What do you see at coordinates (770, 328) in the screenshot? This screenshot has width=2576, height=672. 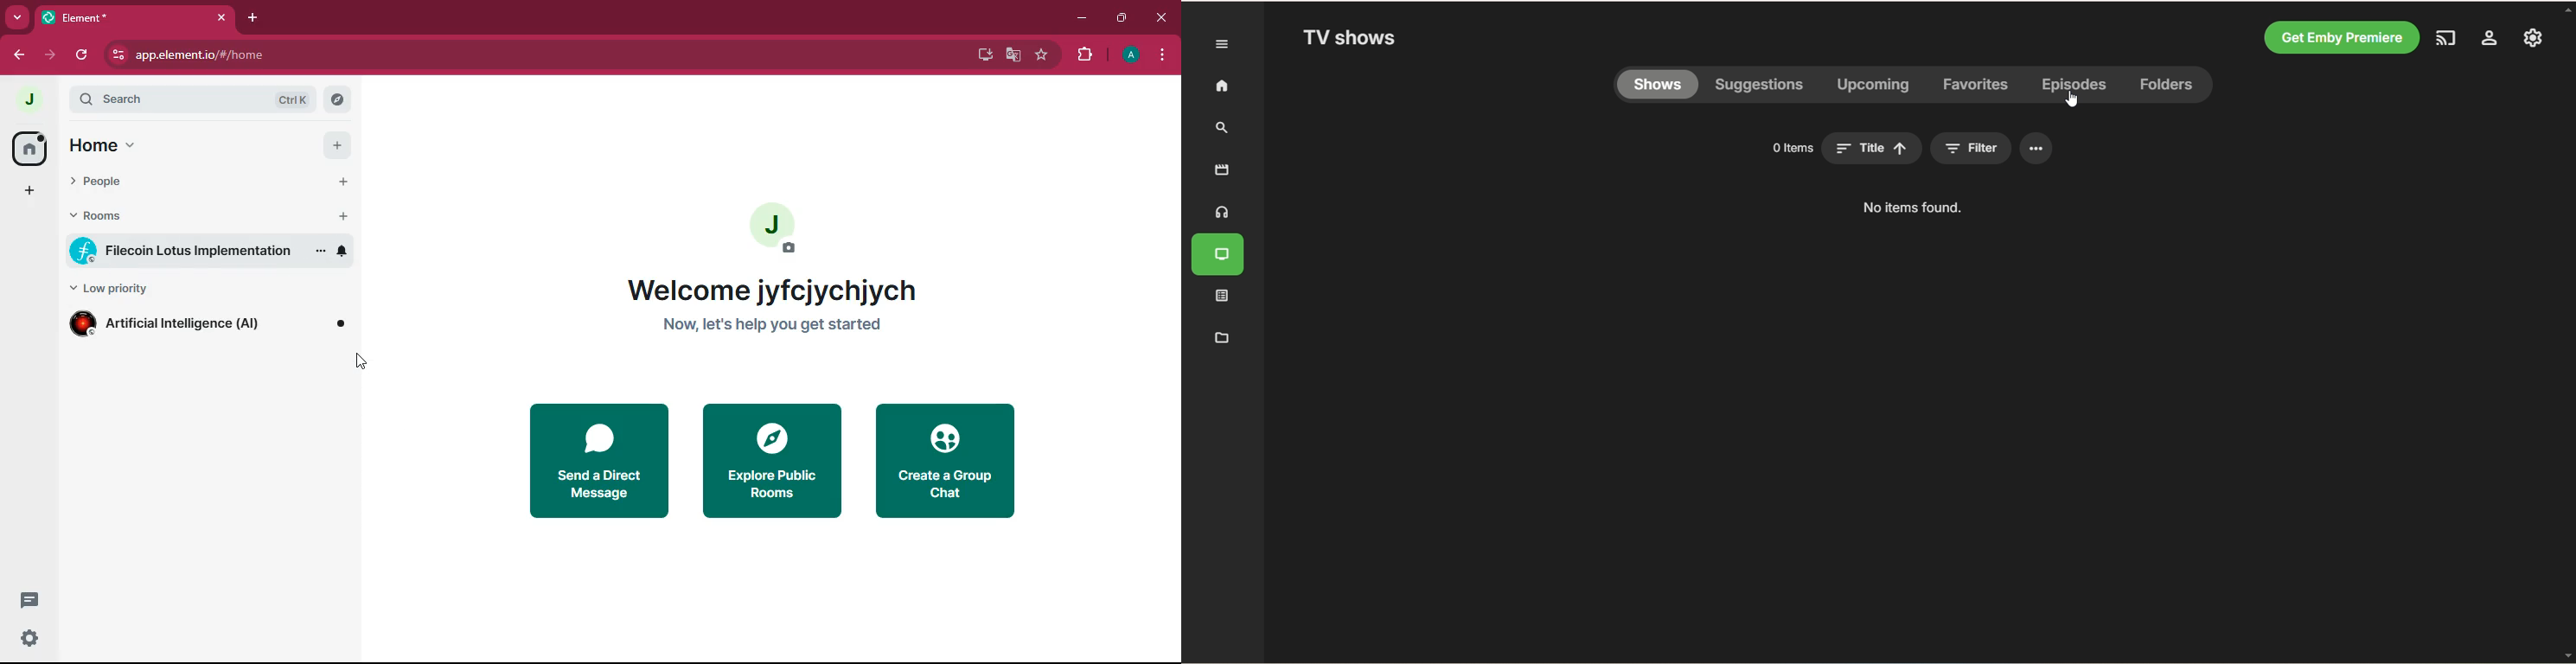 I see `get started` at bounding box center [770, 328].